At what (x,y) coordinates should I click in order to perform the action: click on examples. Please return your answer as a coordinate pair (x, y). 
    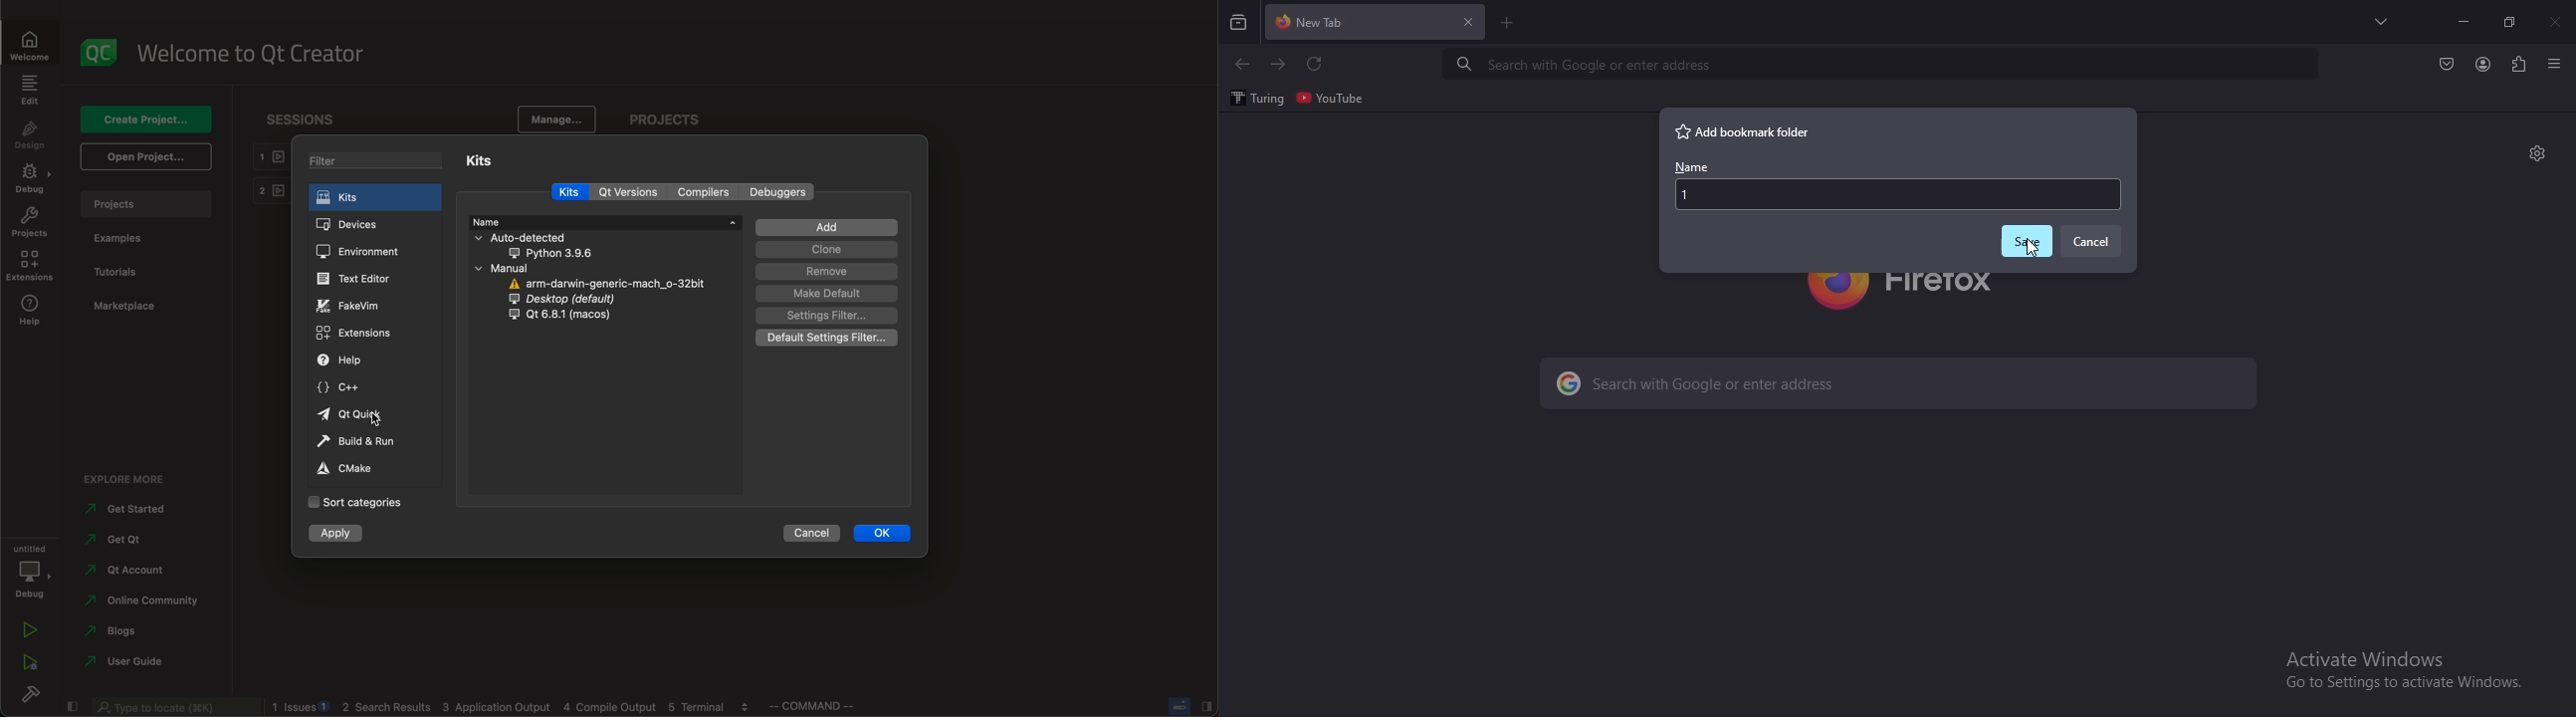
    Looking at the image, I should click on (125, 239).